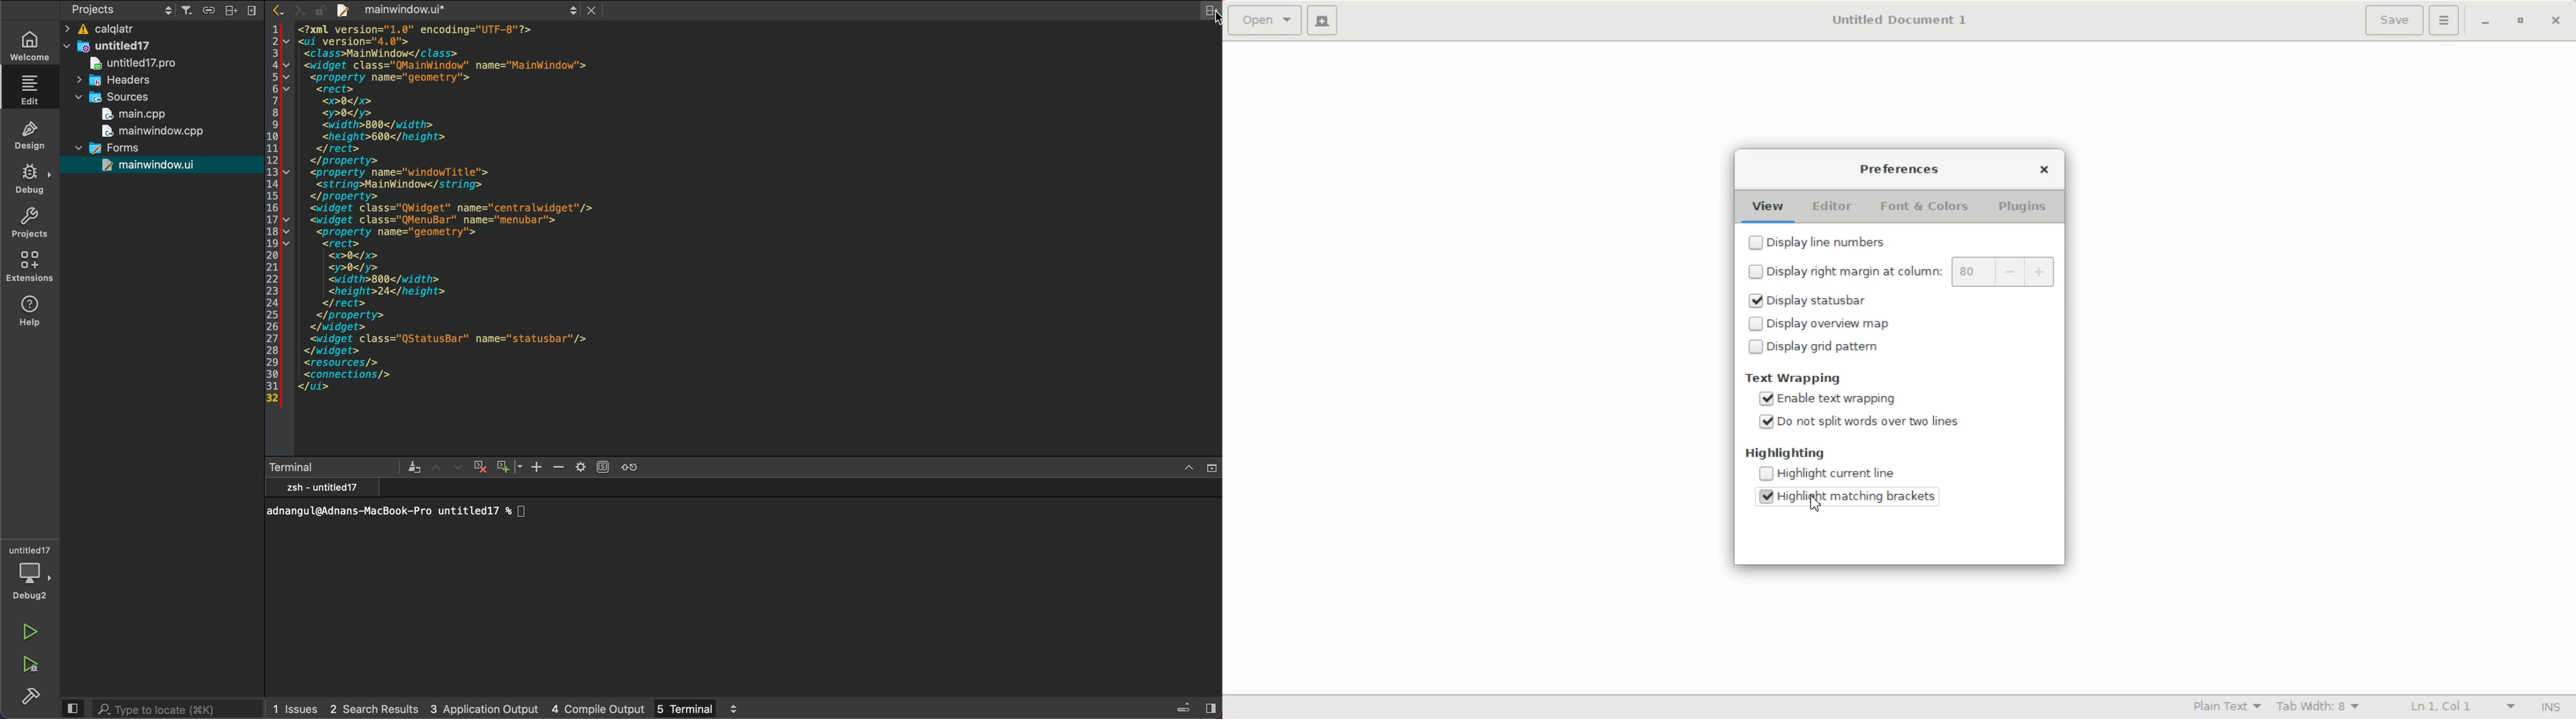 This screenshot has width=2576, height=728. What do you see at coordinates (2444, 20) in the screenshot?
I see `Hamburger settings` at bounding box center [2444, 20].